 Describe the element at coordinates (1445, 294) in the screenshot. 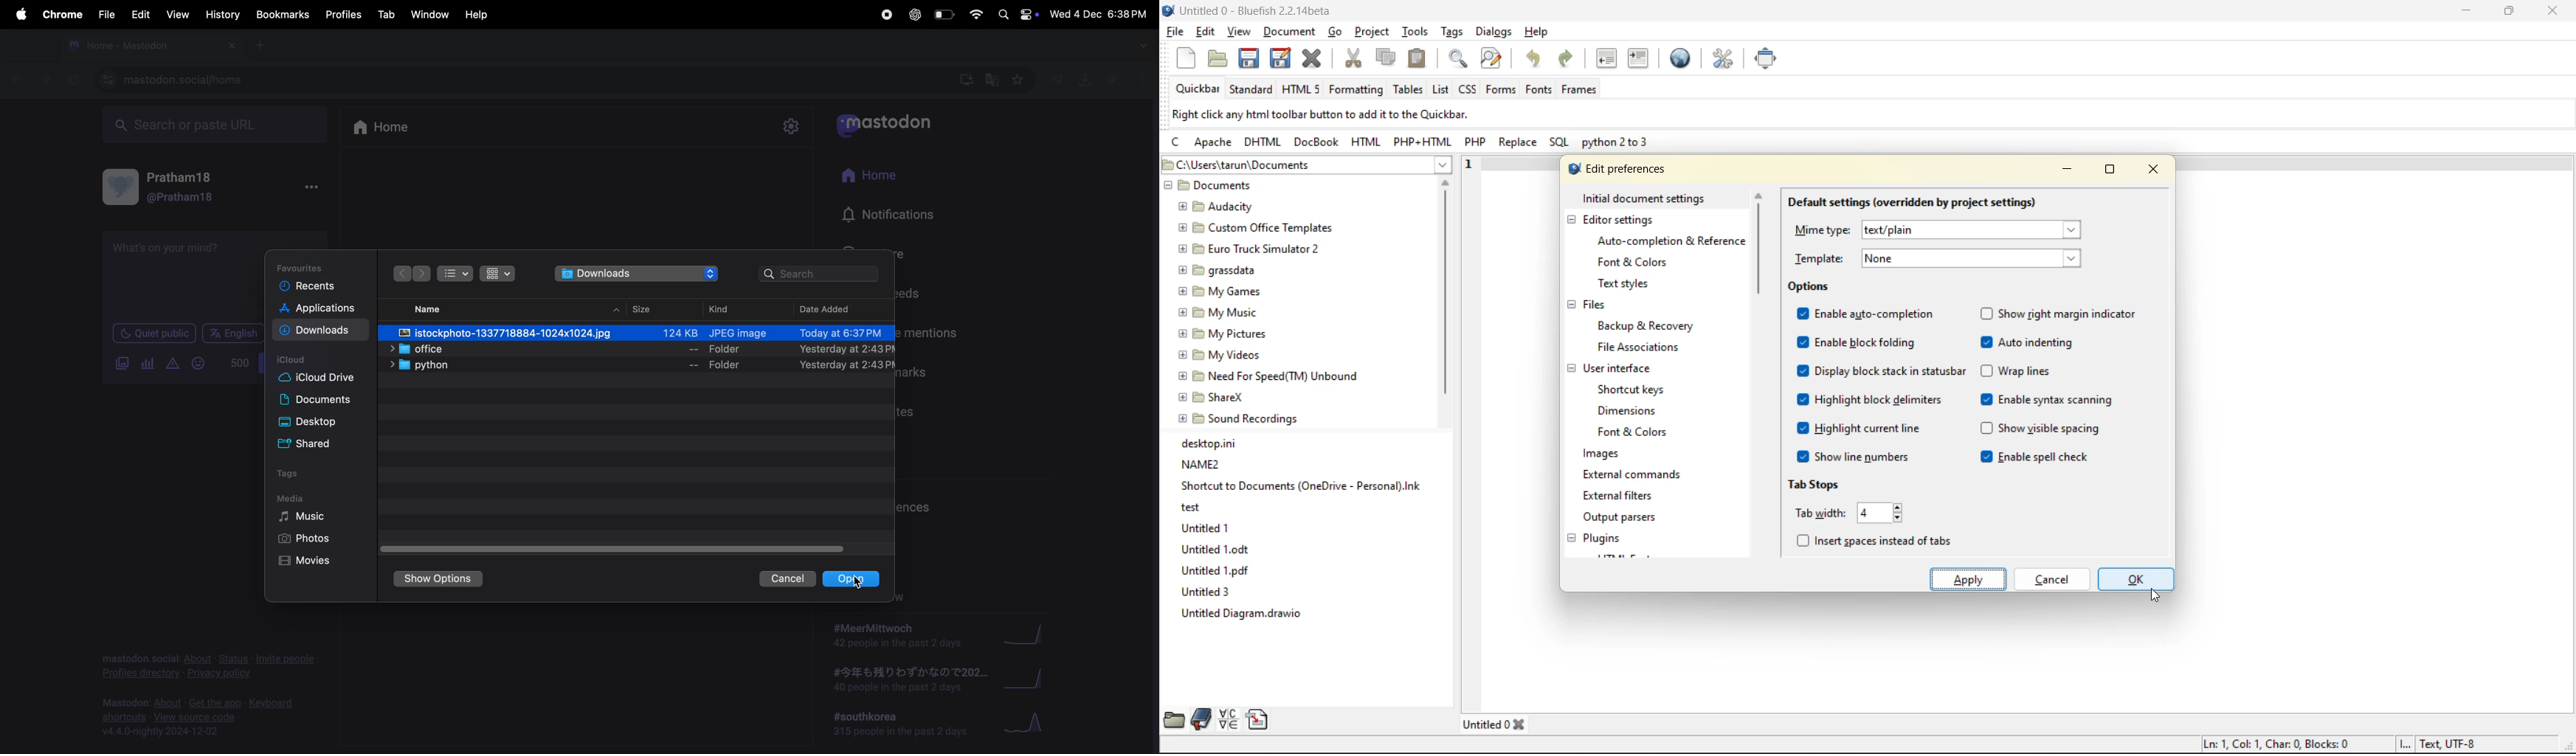

I see `vertical scroll bar` at that location.